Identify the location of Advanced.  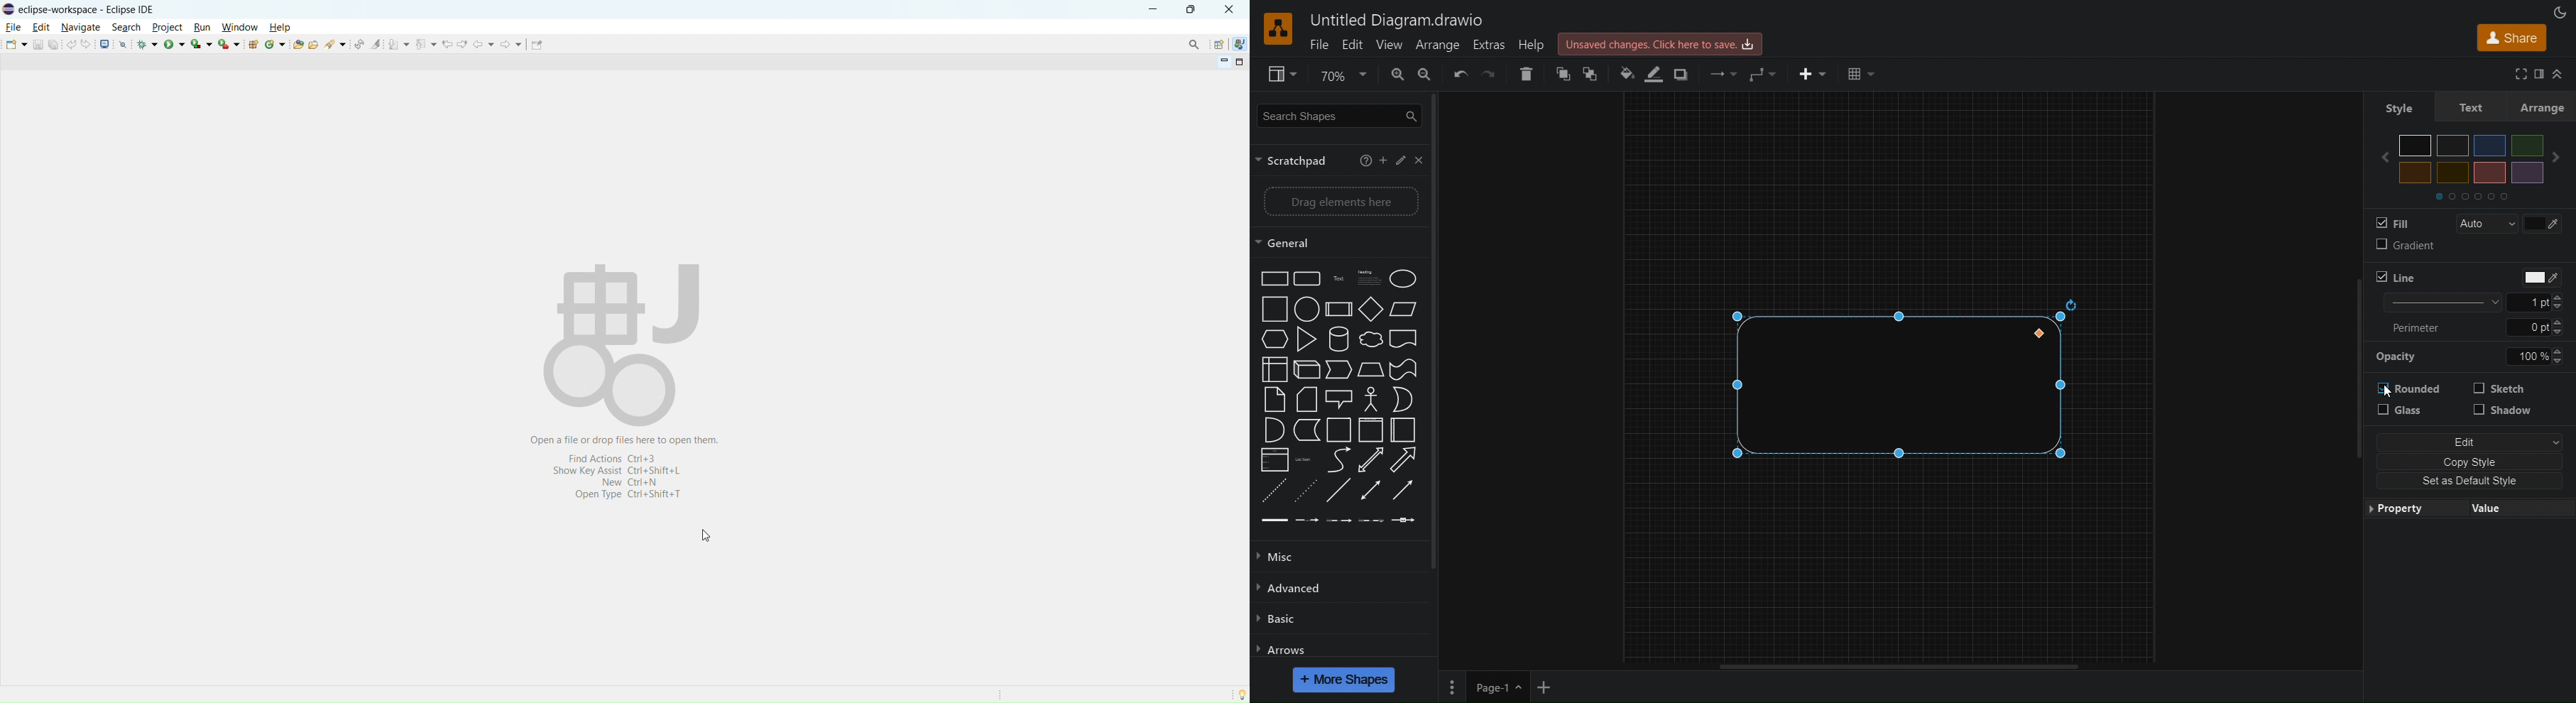
(1296, 589).